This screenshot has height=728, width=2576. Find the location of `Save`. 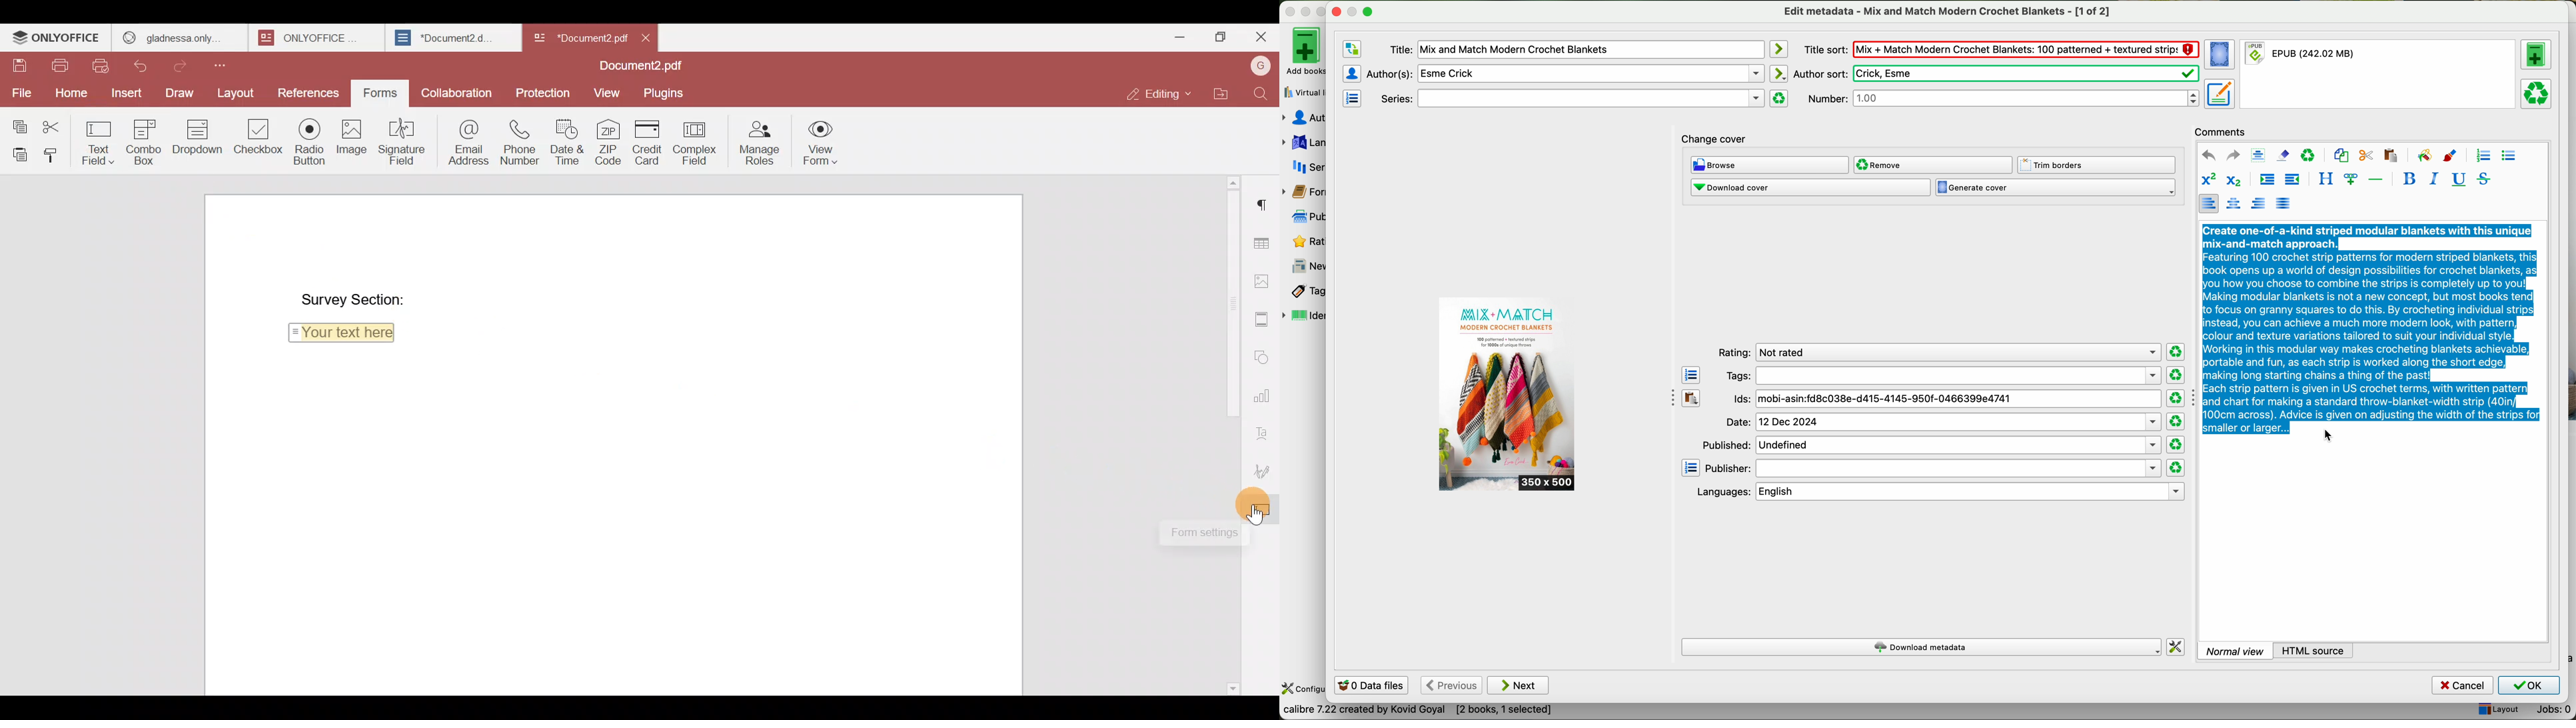

Save is located at coordinates (13, 61).